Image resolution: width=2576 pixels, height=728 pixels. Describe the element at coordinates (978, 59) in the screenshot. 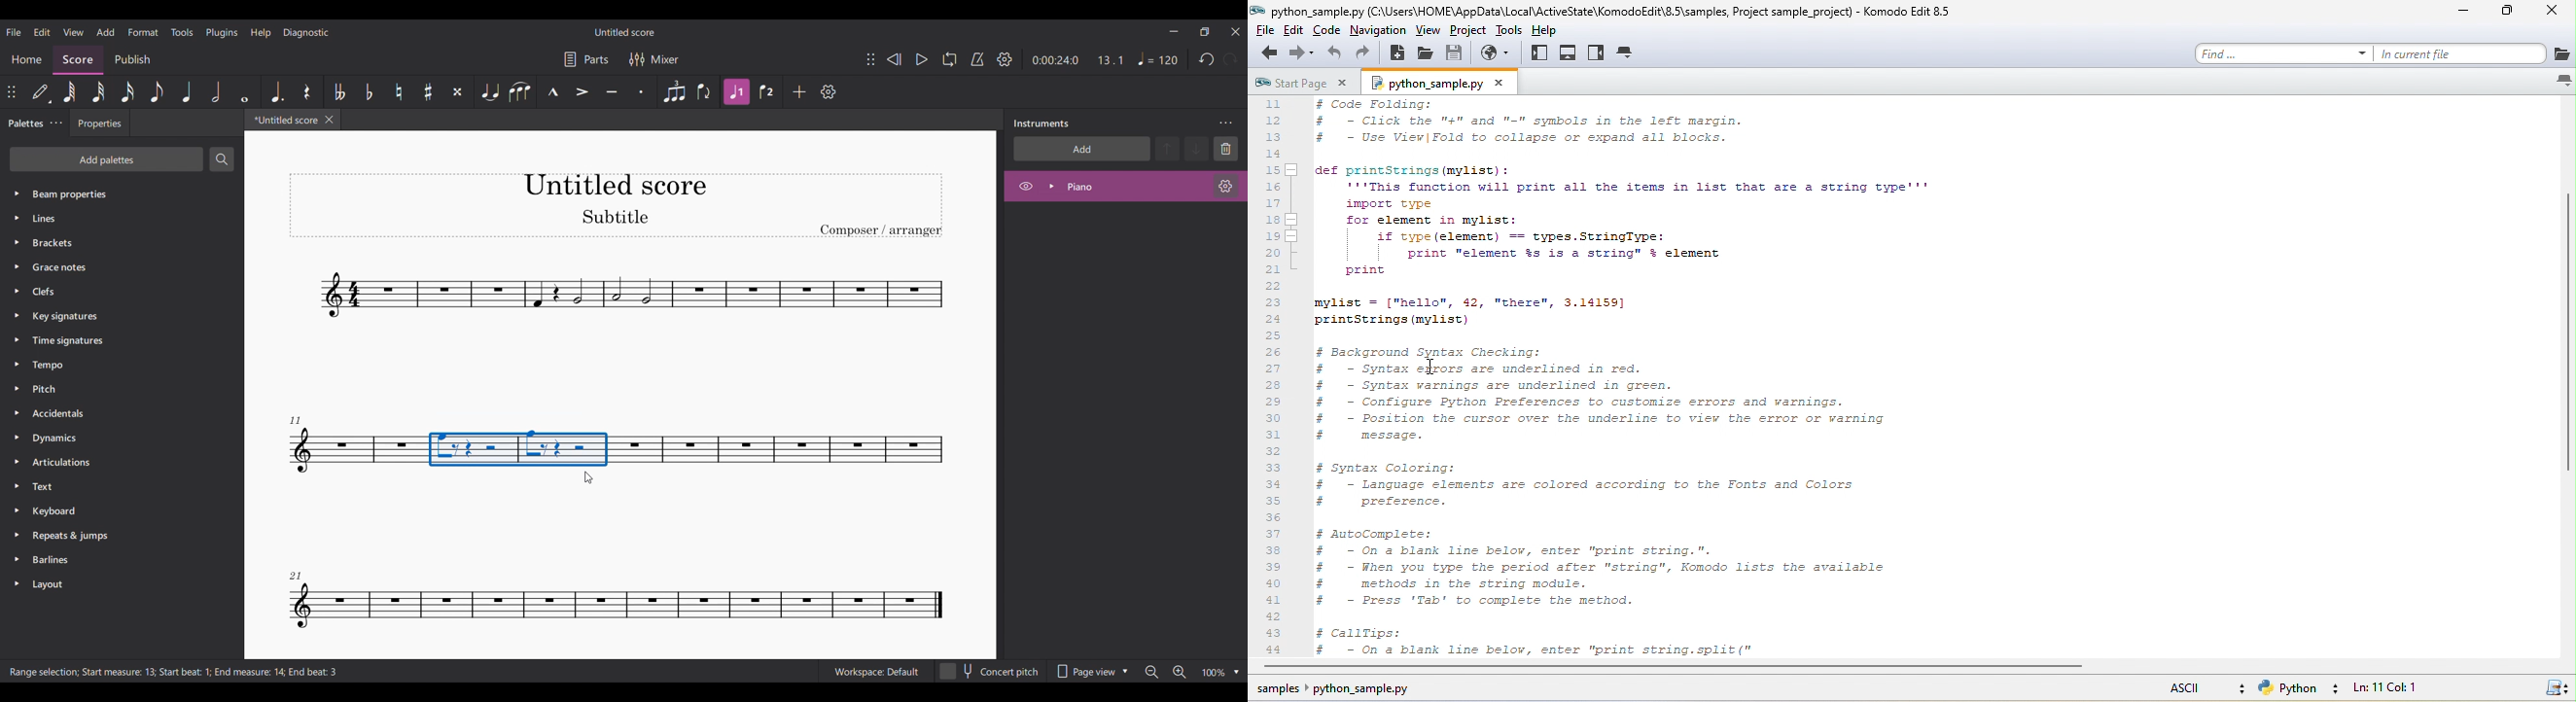

I see `Metronome` at that location.